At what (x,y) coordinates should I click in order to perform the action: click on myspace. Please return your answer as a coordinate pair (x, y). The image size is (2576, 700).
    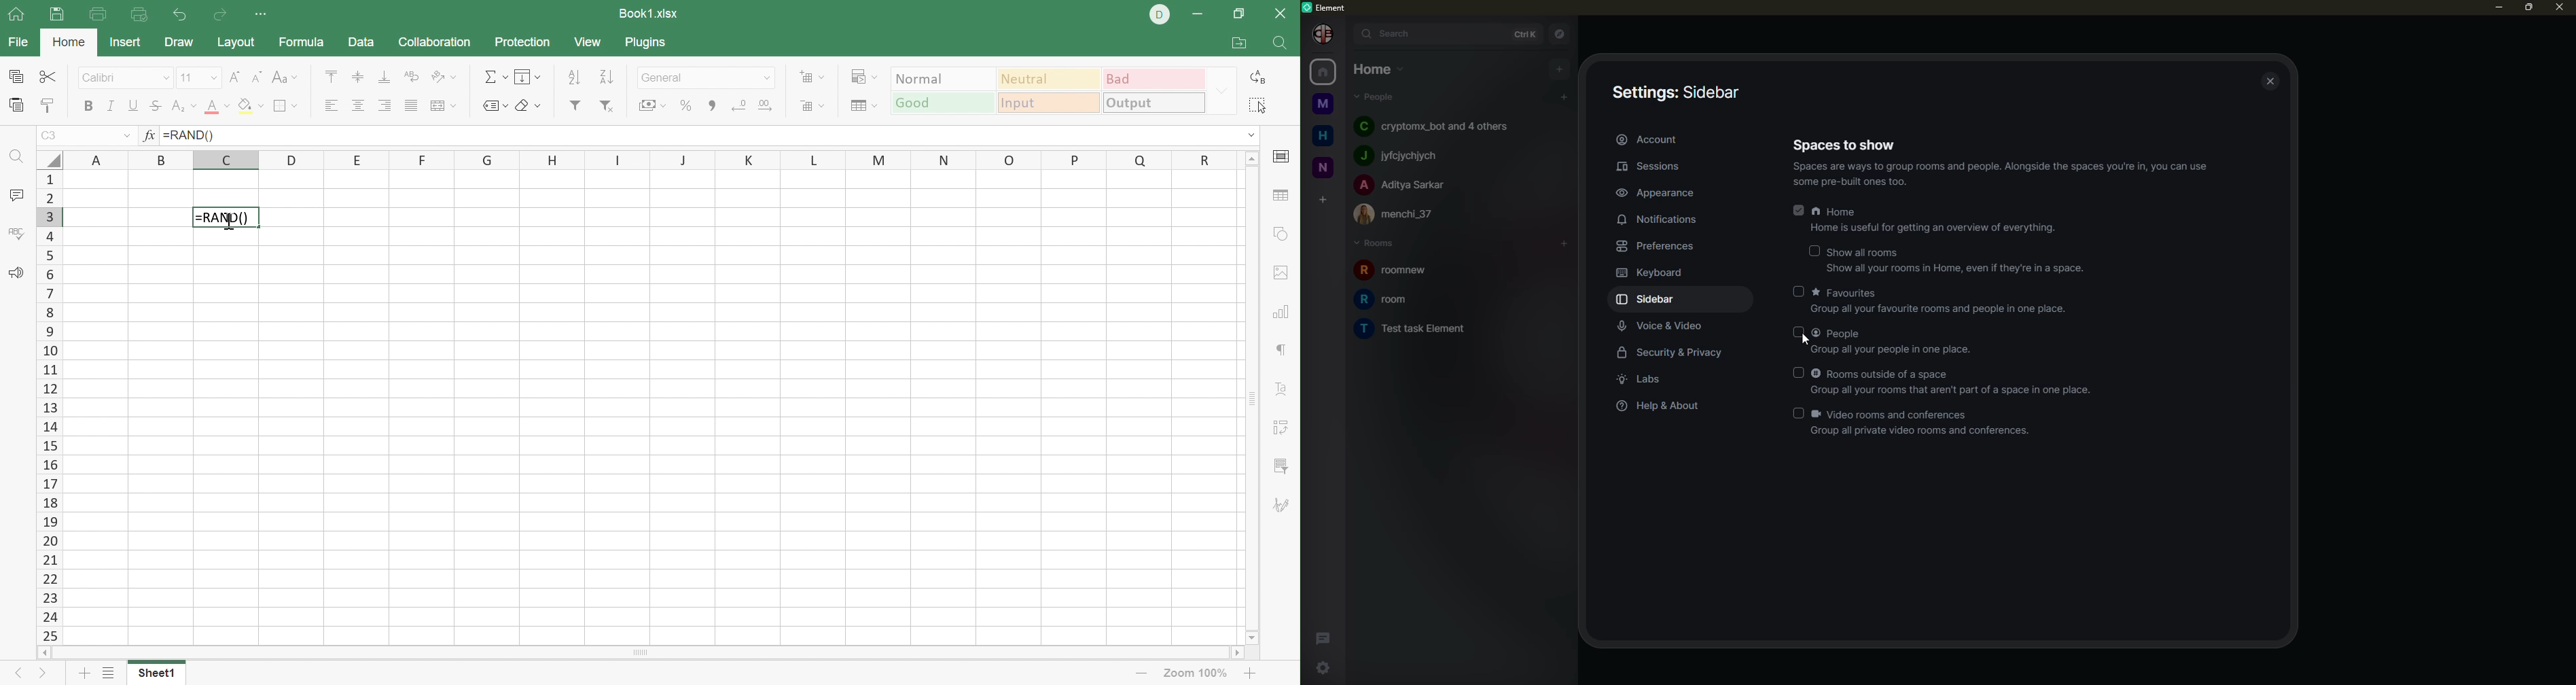
    Looking at the image, I should click on (1320, 104).